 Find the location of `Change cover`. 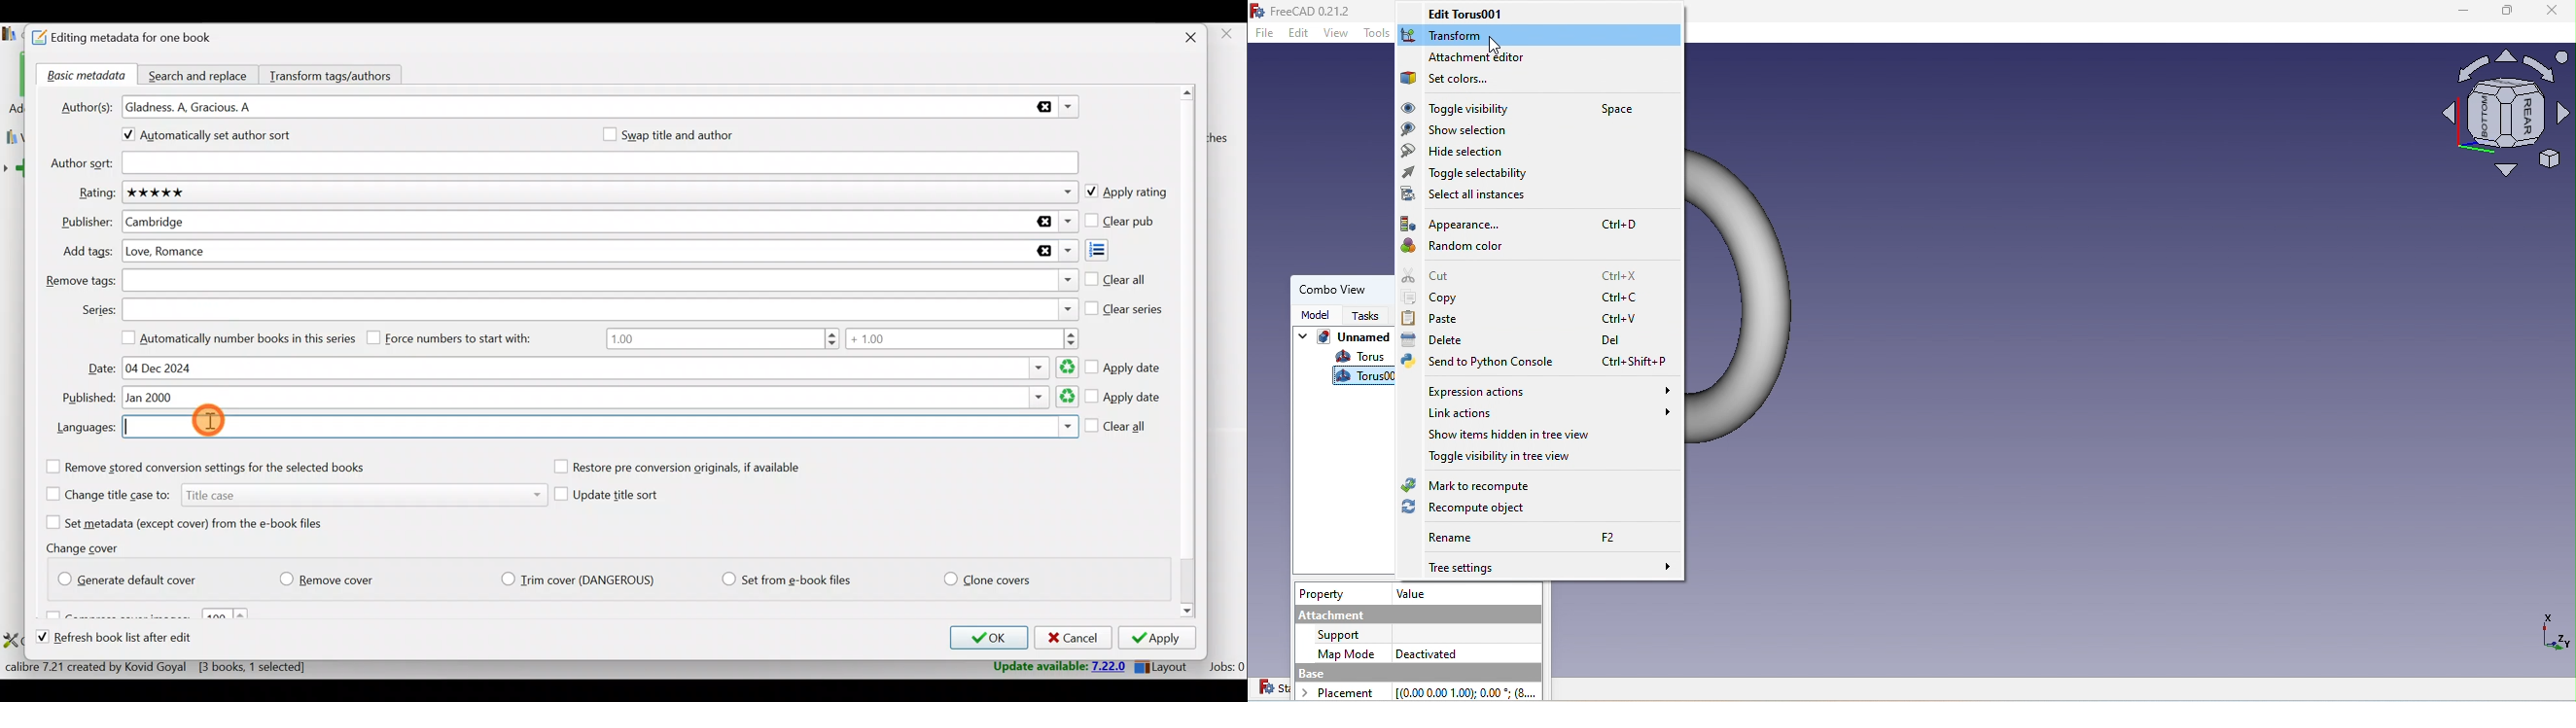

Change cover is located at coordinates (87, 547).